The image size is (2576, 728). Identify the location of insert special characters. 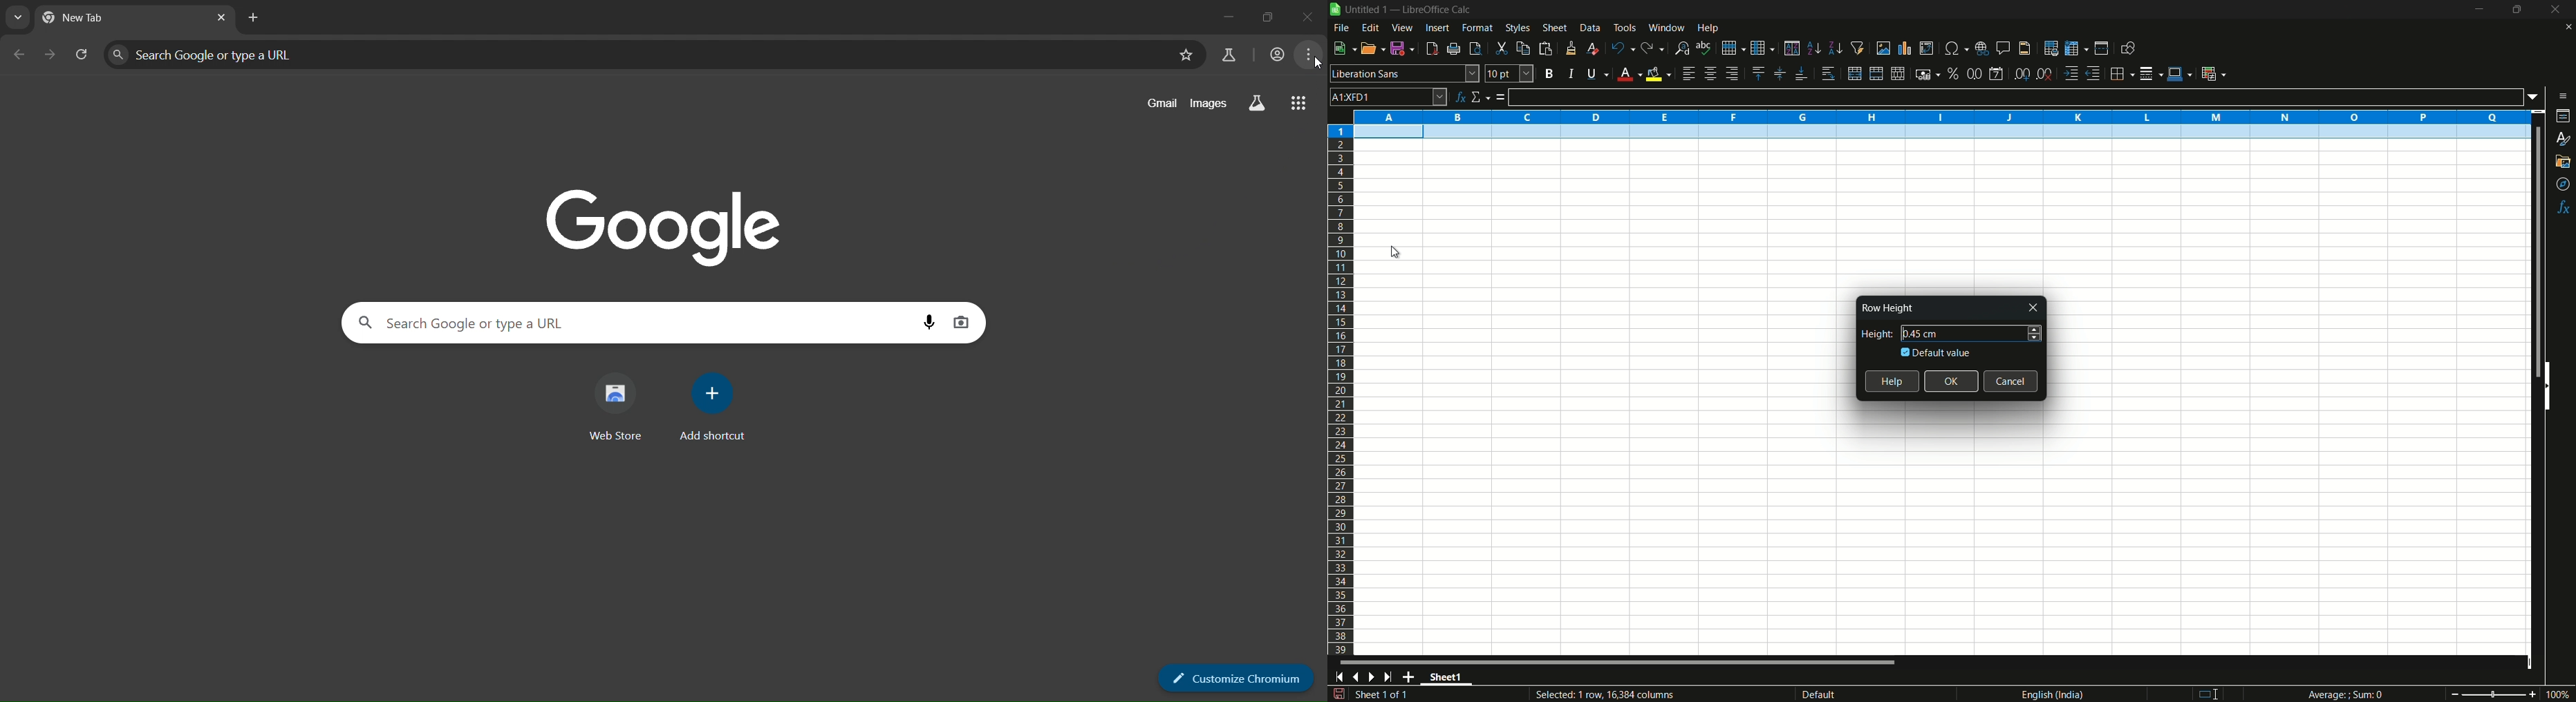
(1956, 47).